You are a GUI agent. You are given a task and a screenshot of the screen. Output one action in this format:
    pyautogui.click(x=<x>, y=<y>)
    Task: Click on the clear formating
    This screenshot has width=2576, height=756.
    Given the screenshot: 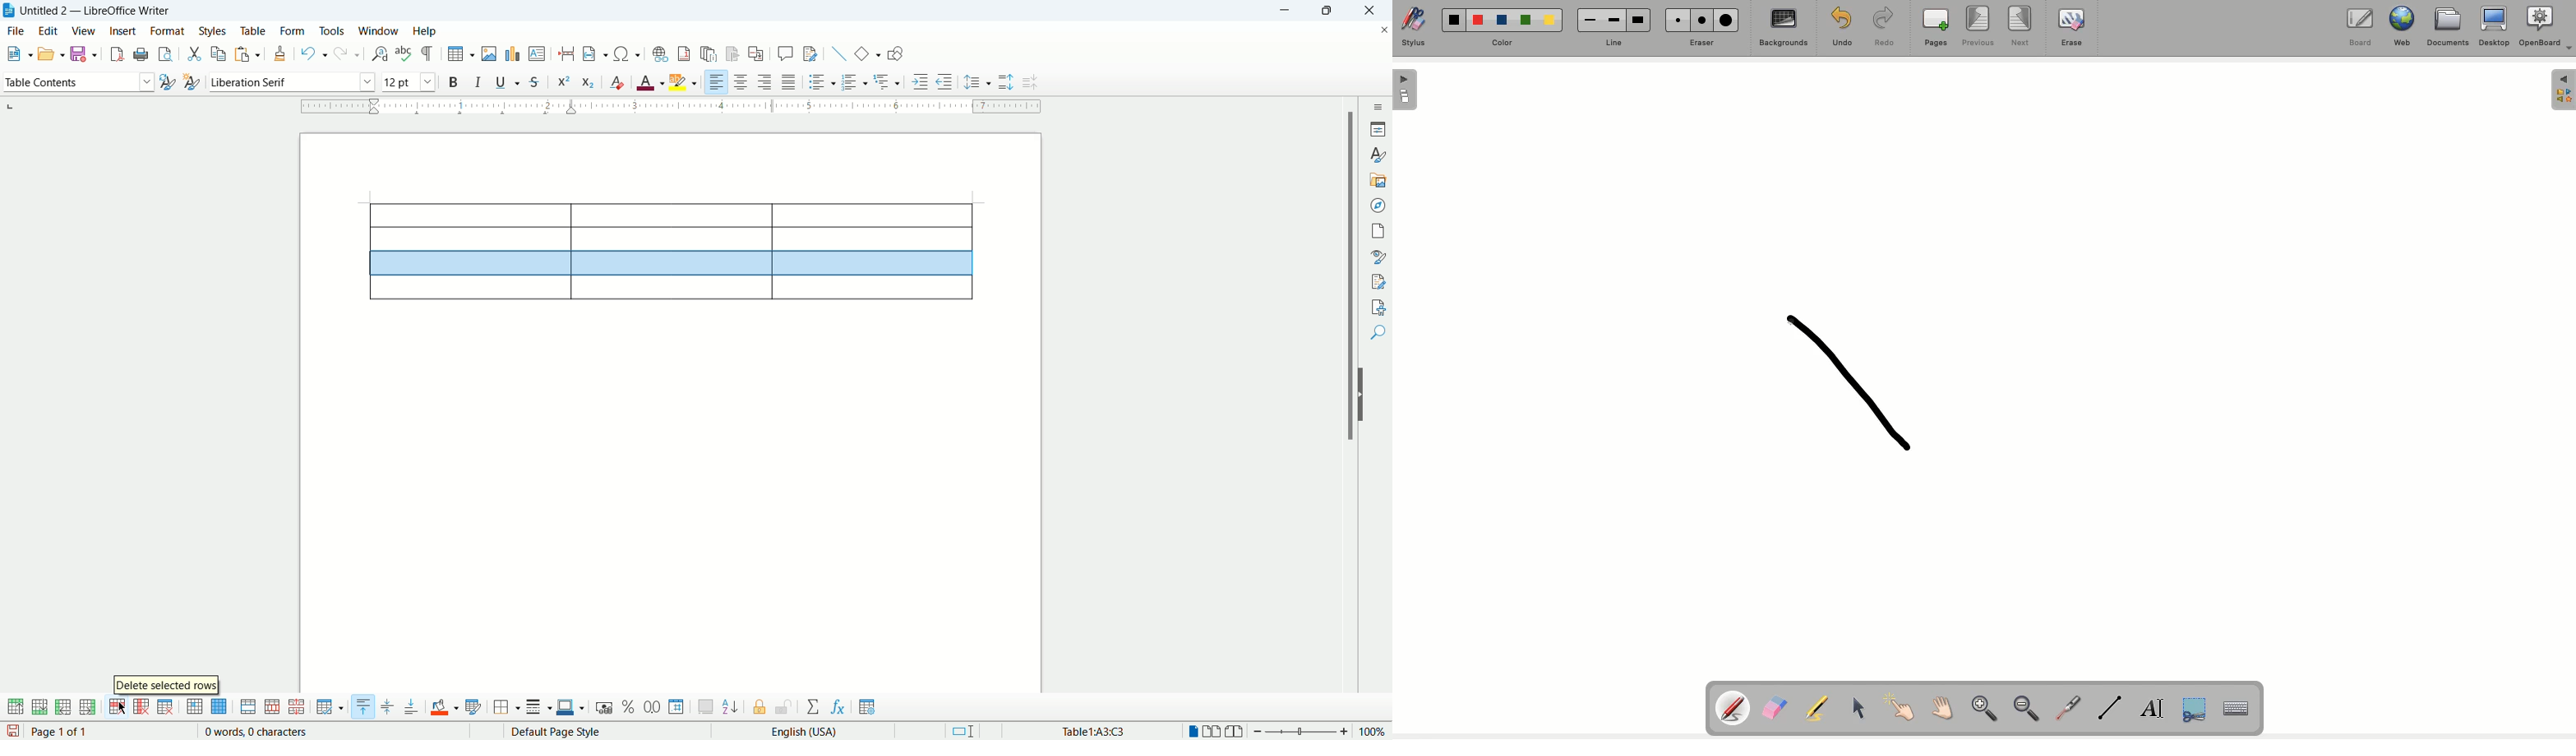 What is the action you would take?
    pyautogui.click(x=615, y=82)
    